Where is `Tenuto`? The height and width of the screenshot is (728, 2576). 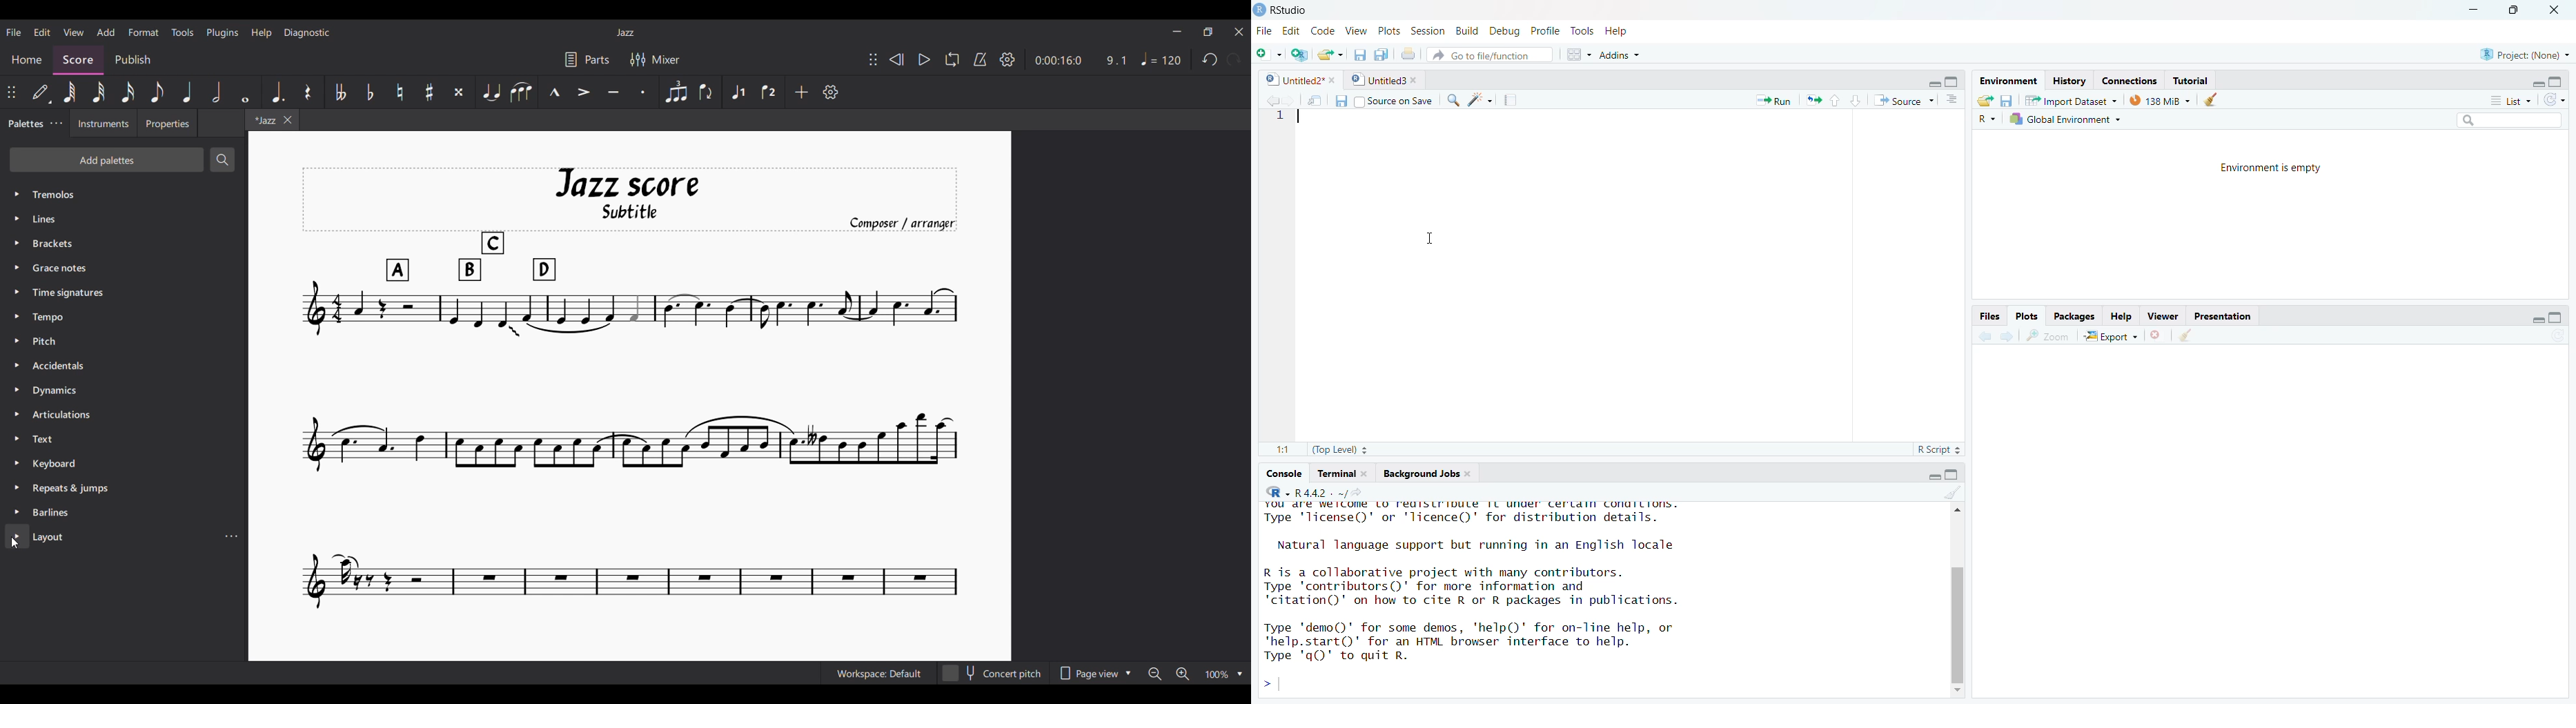
Tenuto is located at coordinates (613, 92).